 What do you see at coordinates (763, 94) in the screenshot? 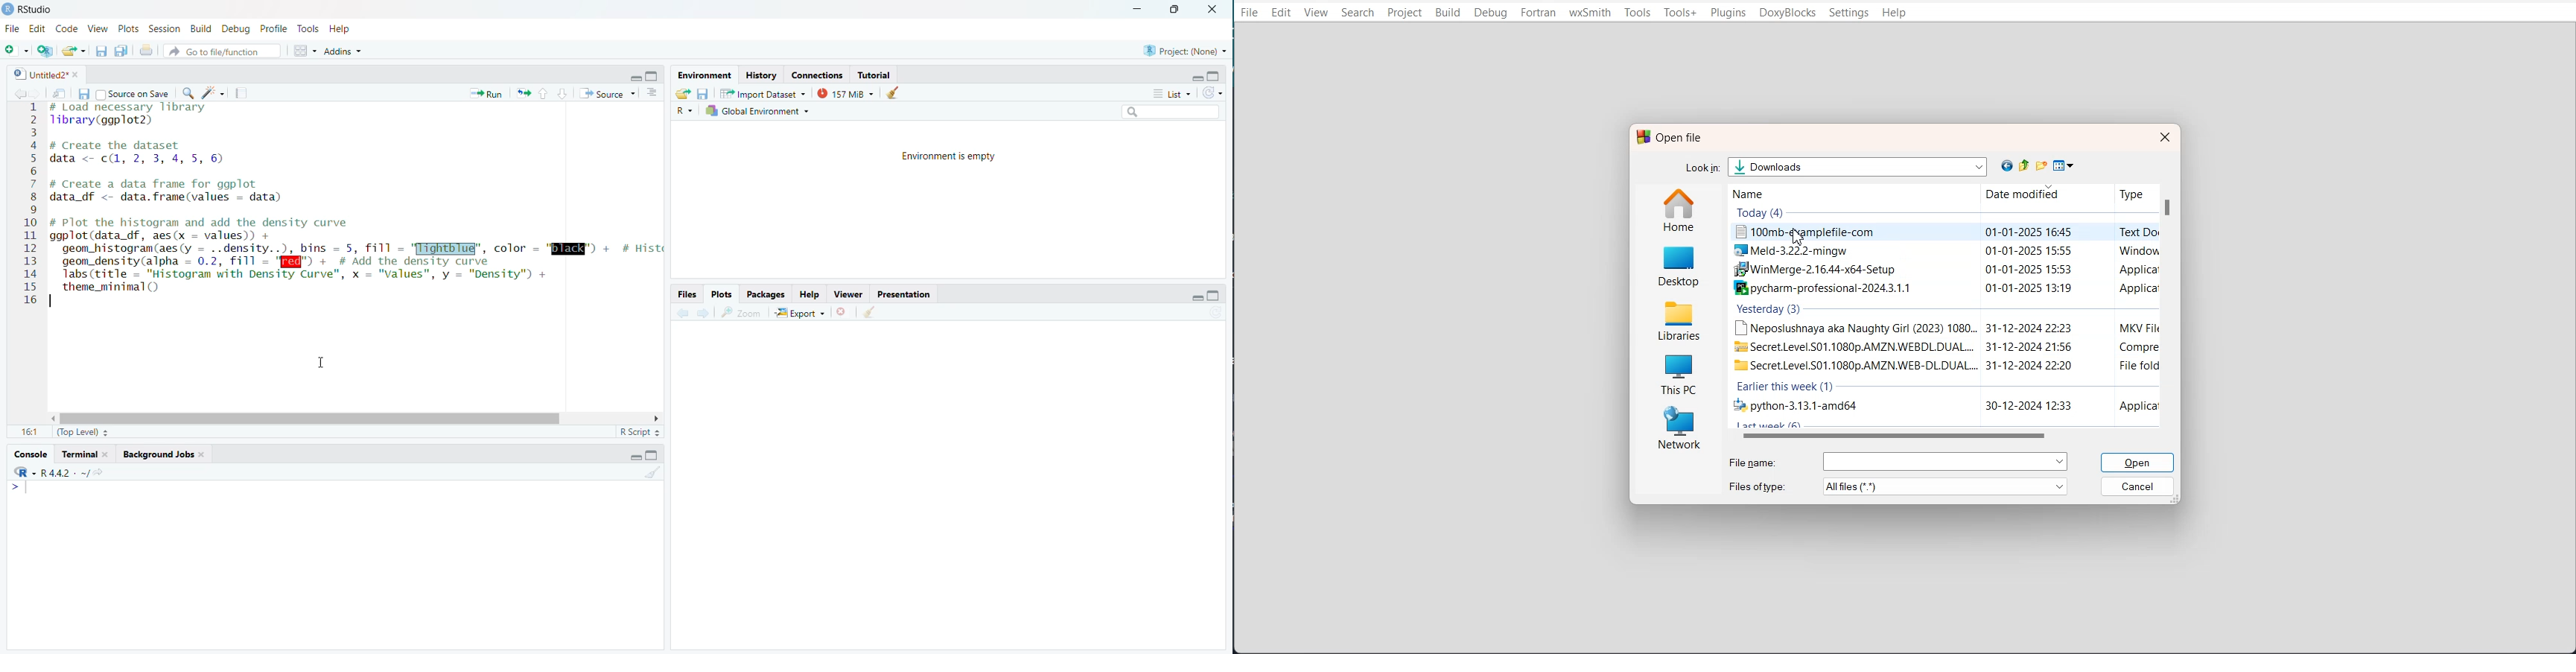
I see `Import Dataset` at bounding box center [763, 94].